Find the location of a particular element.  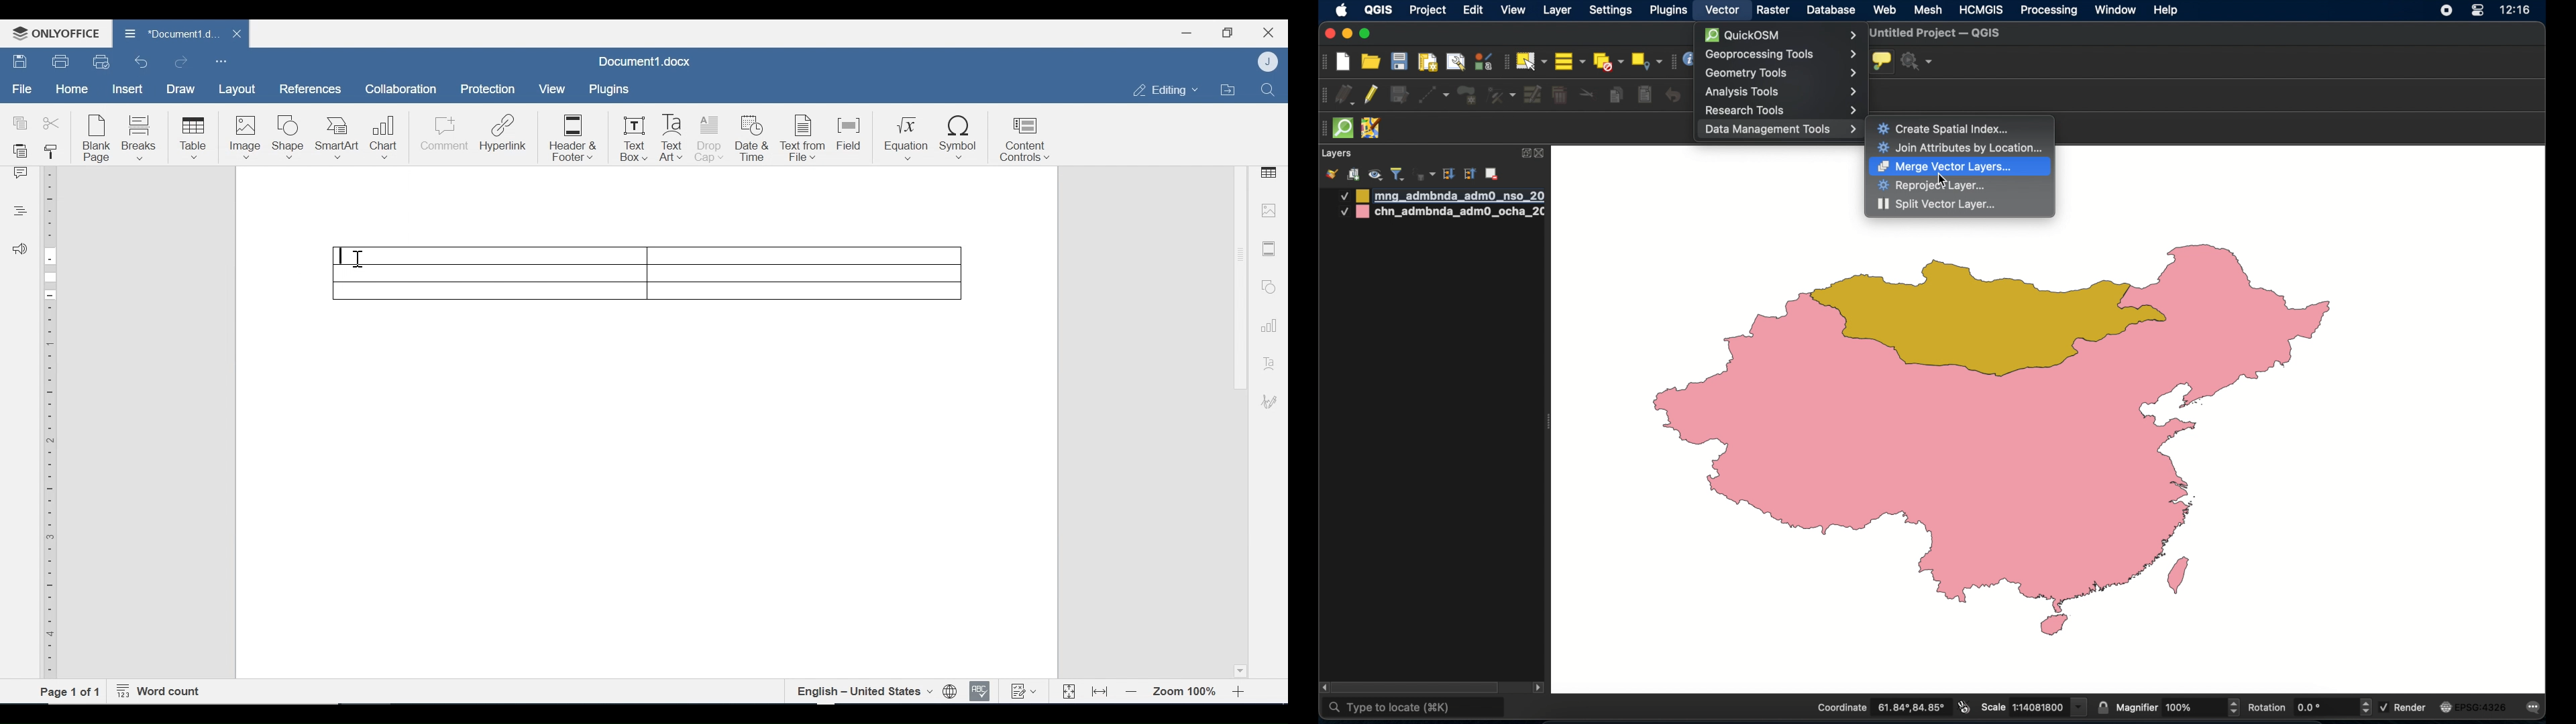

create spatial index is located at coordinates (1945, 128).